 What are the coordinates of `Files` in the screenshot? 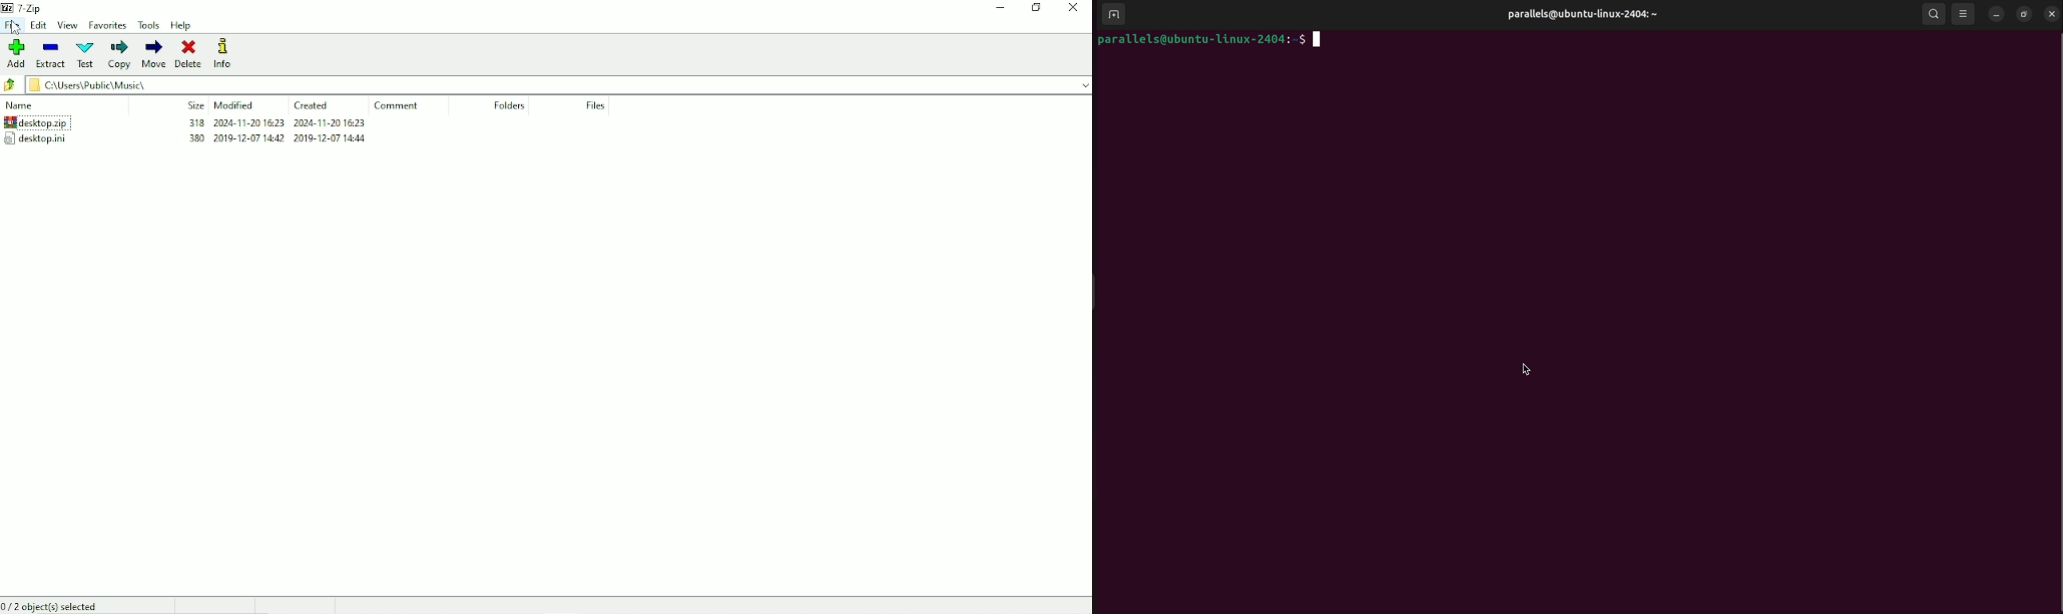 It's located at (596, 107).